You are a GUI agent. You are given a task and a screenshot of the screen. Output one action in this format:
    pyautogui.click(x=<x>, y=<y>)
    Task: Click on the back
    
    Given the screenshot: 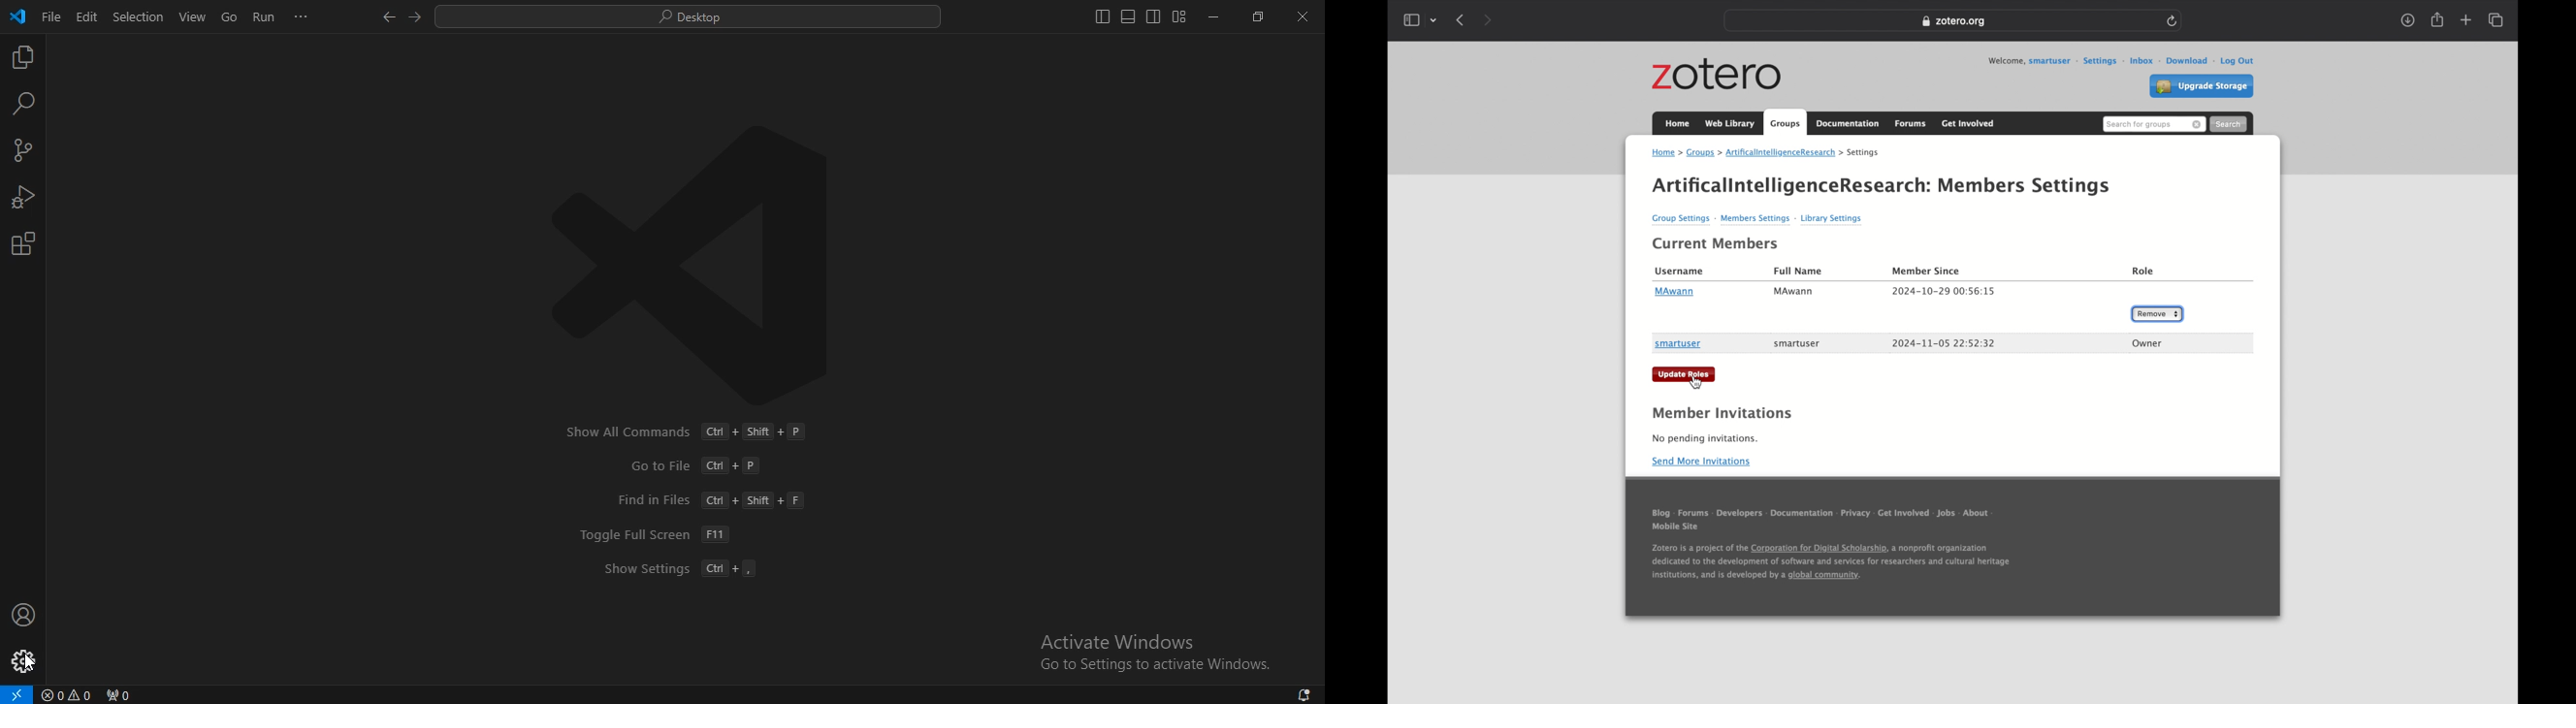 What is the action you would take?
    pyautogui.click(x=1460, y=20)
    